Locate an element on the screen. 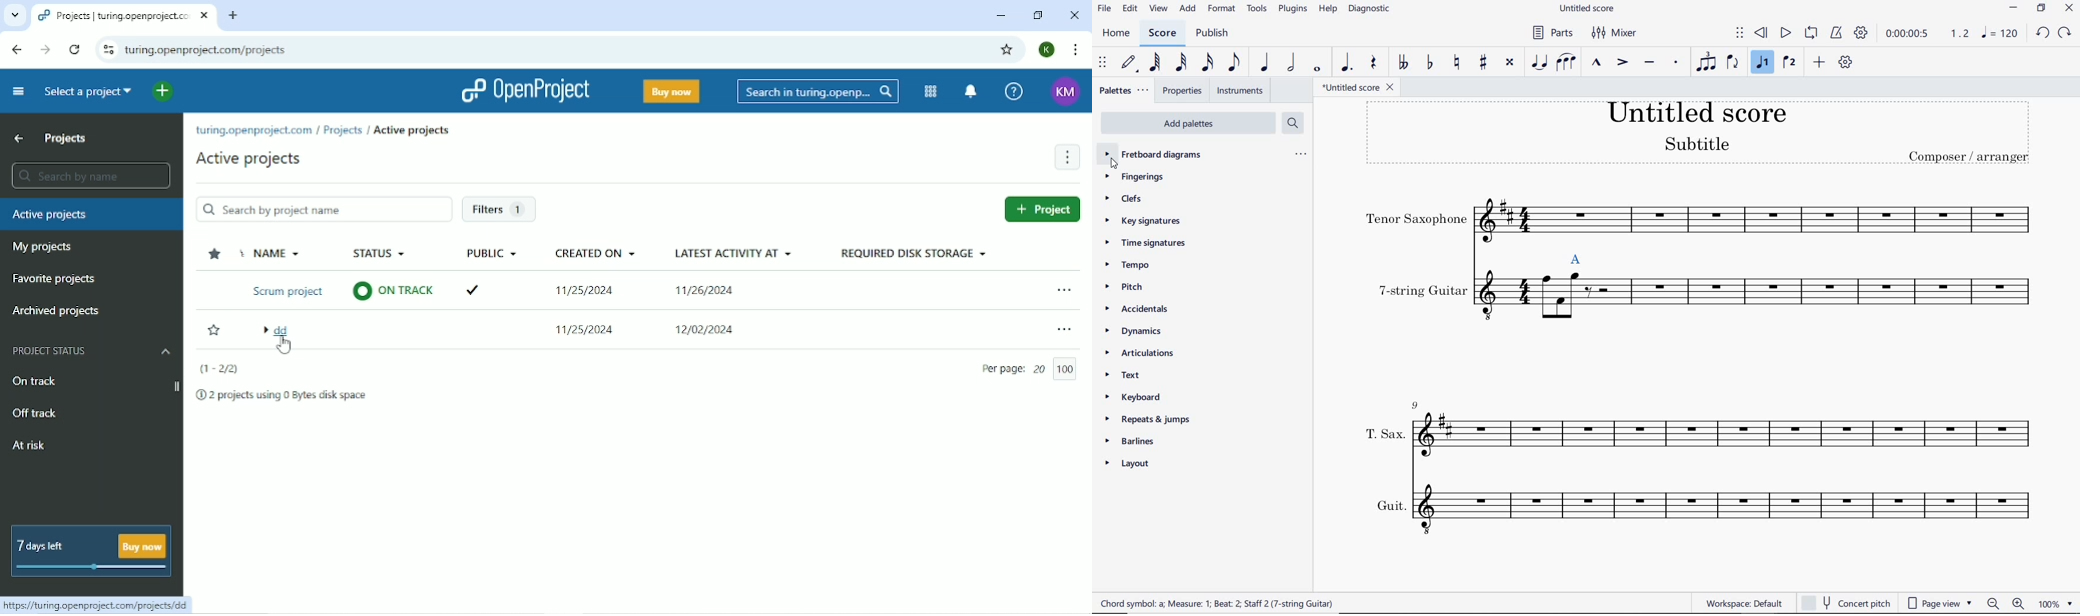 Image resolution: width=2100 pixels, height=616 pixels. VOICE 2 is located at coordinates (1789, 63).